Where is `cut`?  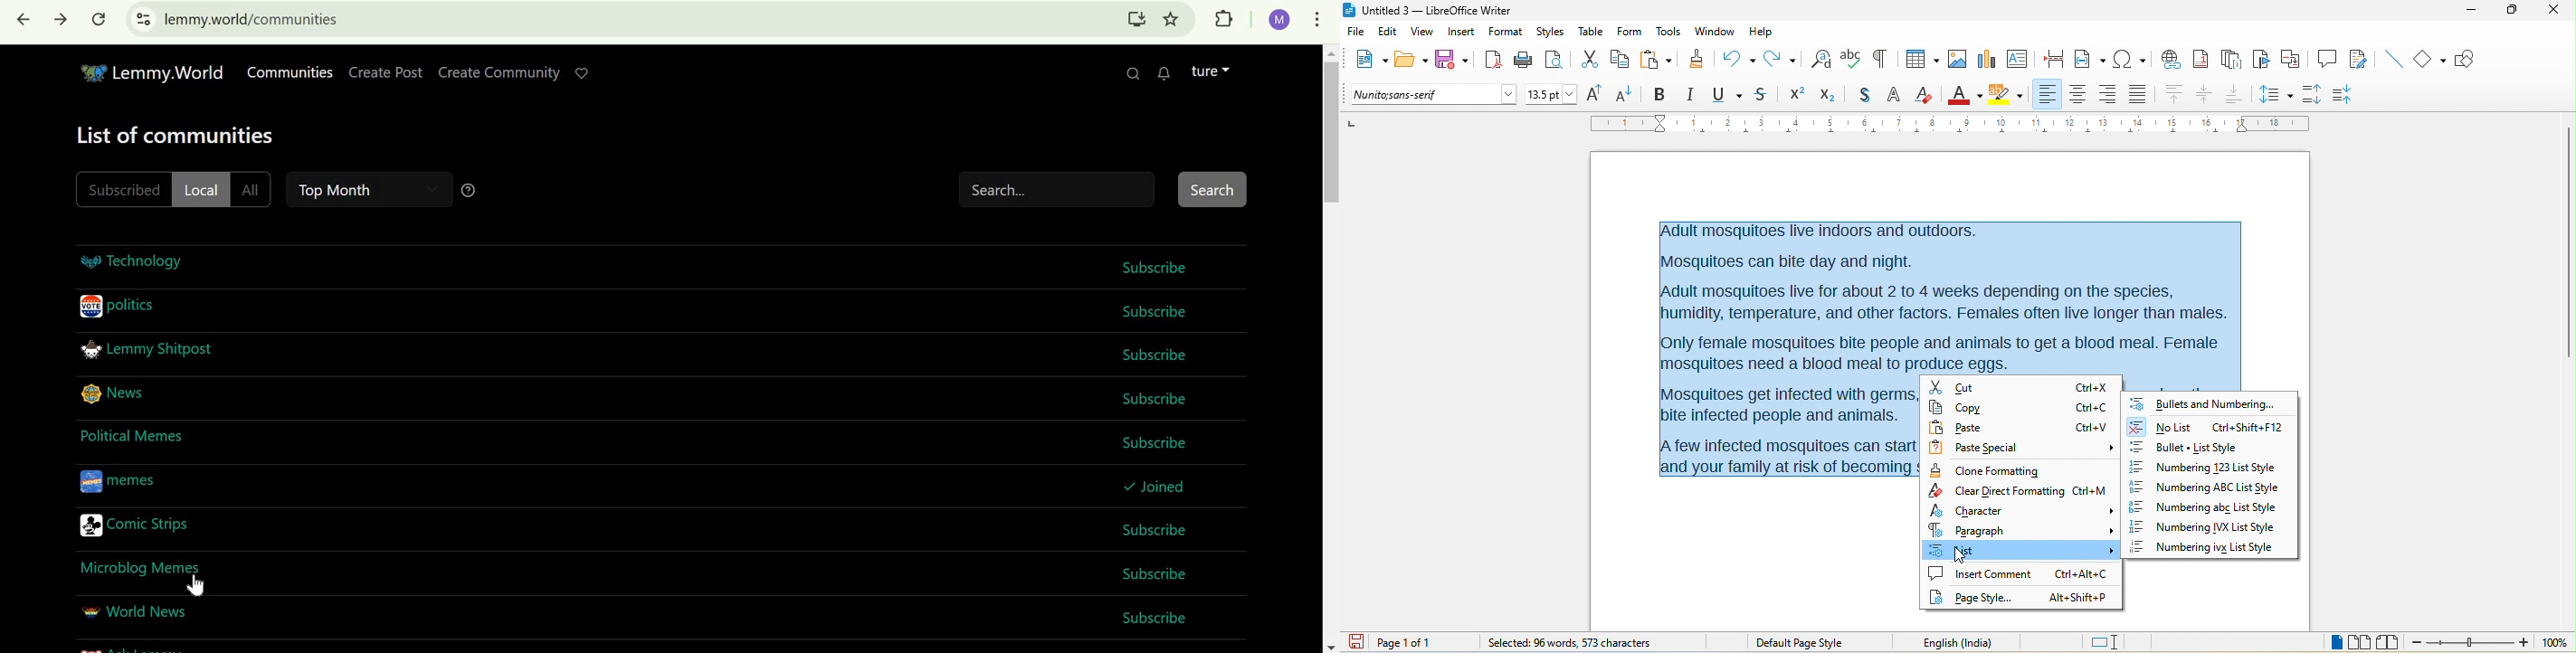 cut is located at coordinates (2021, 387).